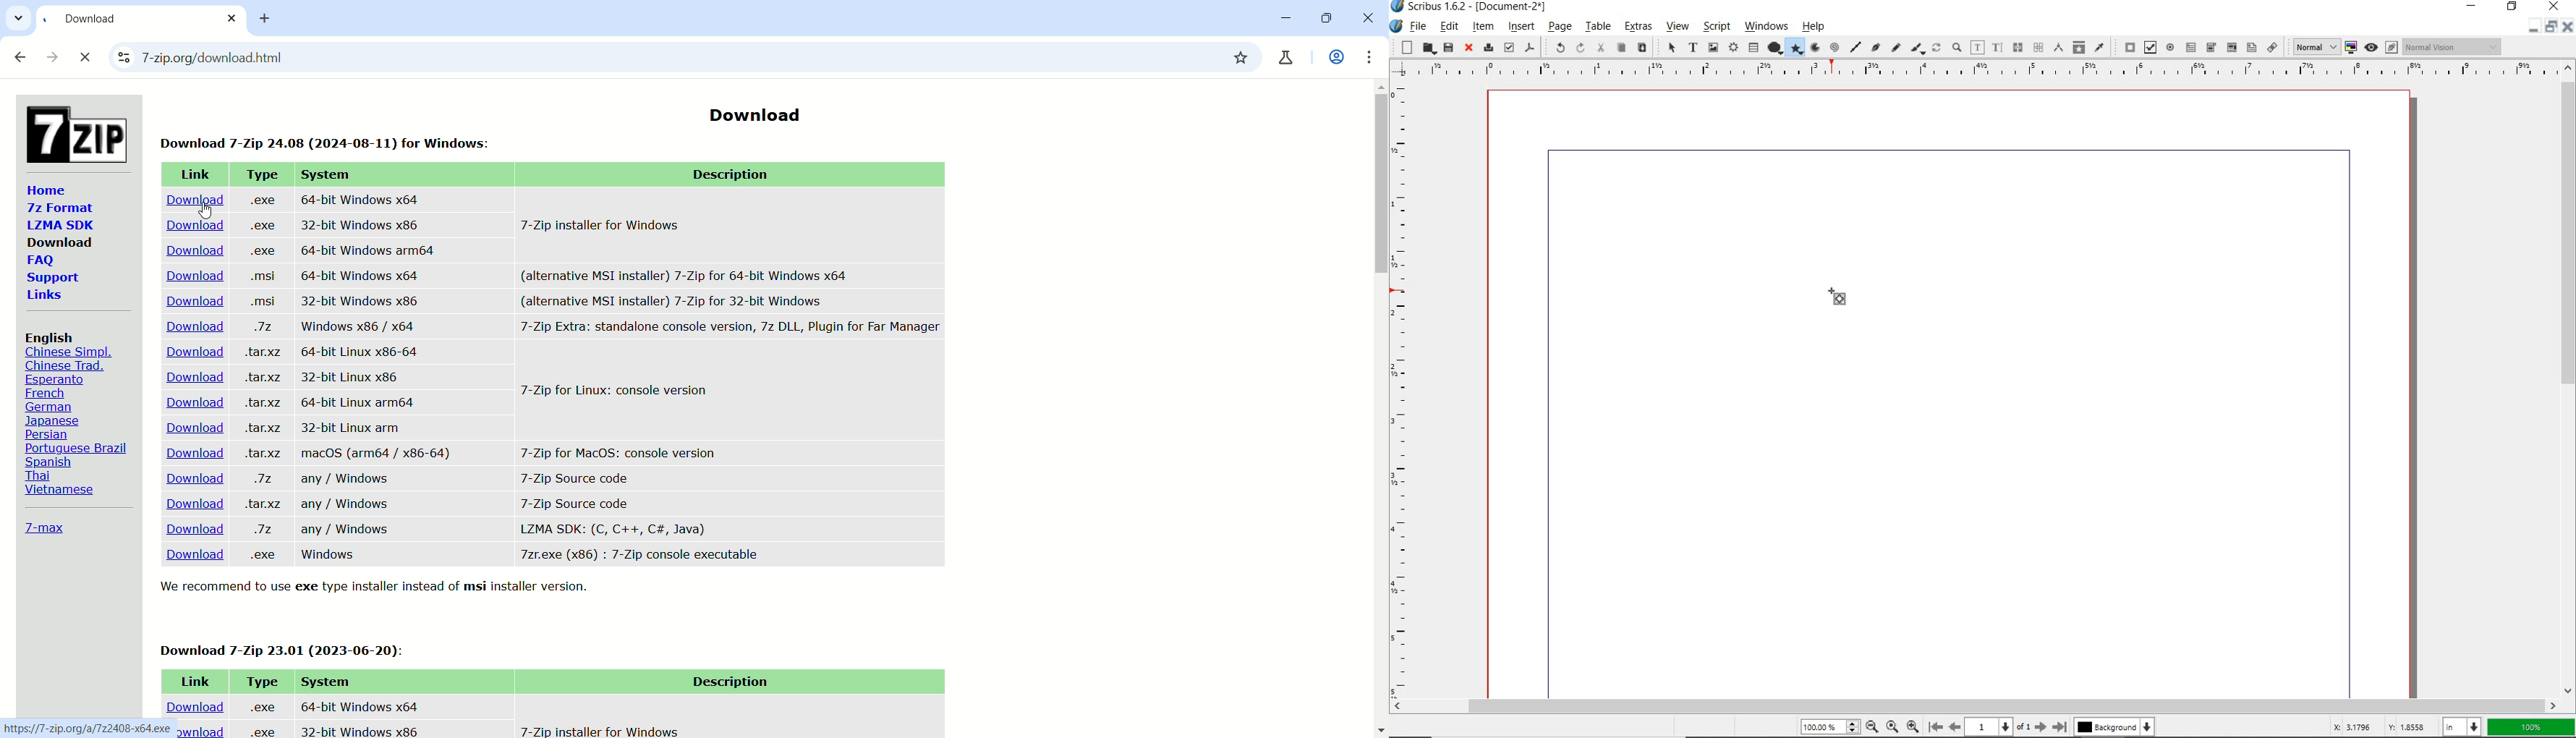  What do you see at coordinates (352, 480) in the screenshot?
I see `any / Windows` at bounding box center [352, 480].